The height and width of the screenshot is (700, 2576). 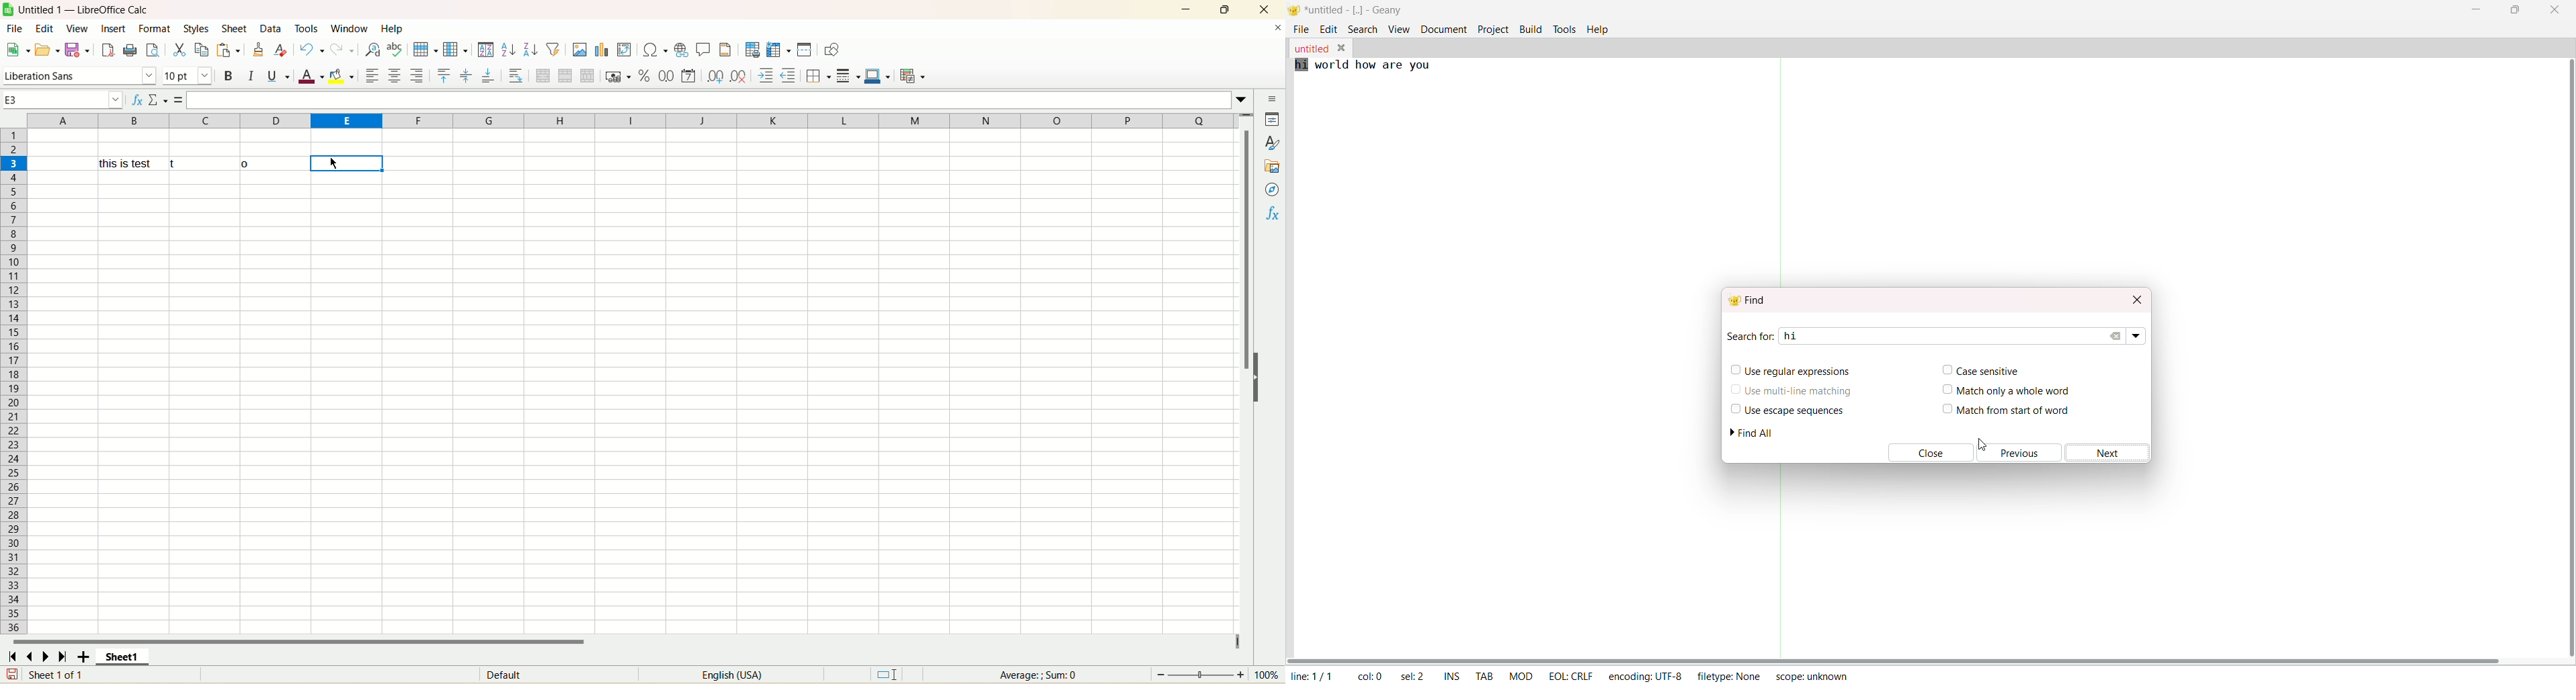 What do you see at coordinates (417, 75) in the screenshot?
I see `align right` at bounding box center [417, 75].